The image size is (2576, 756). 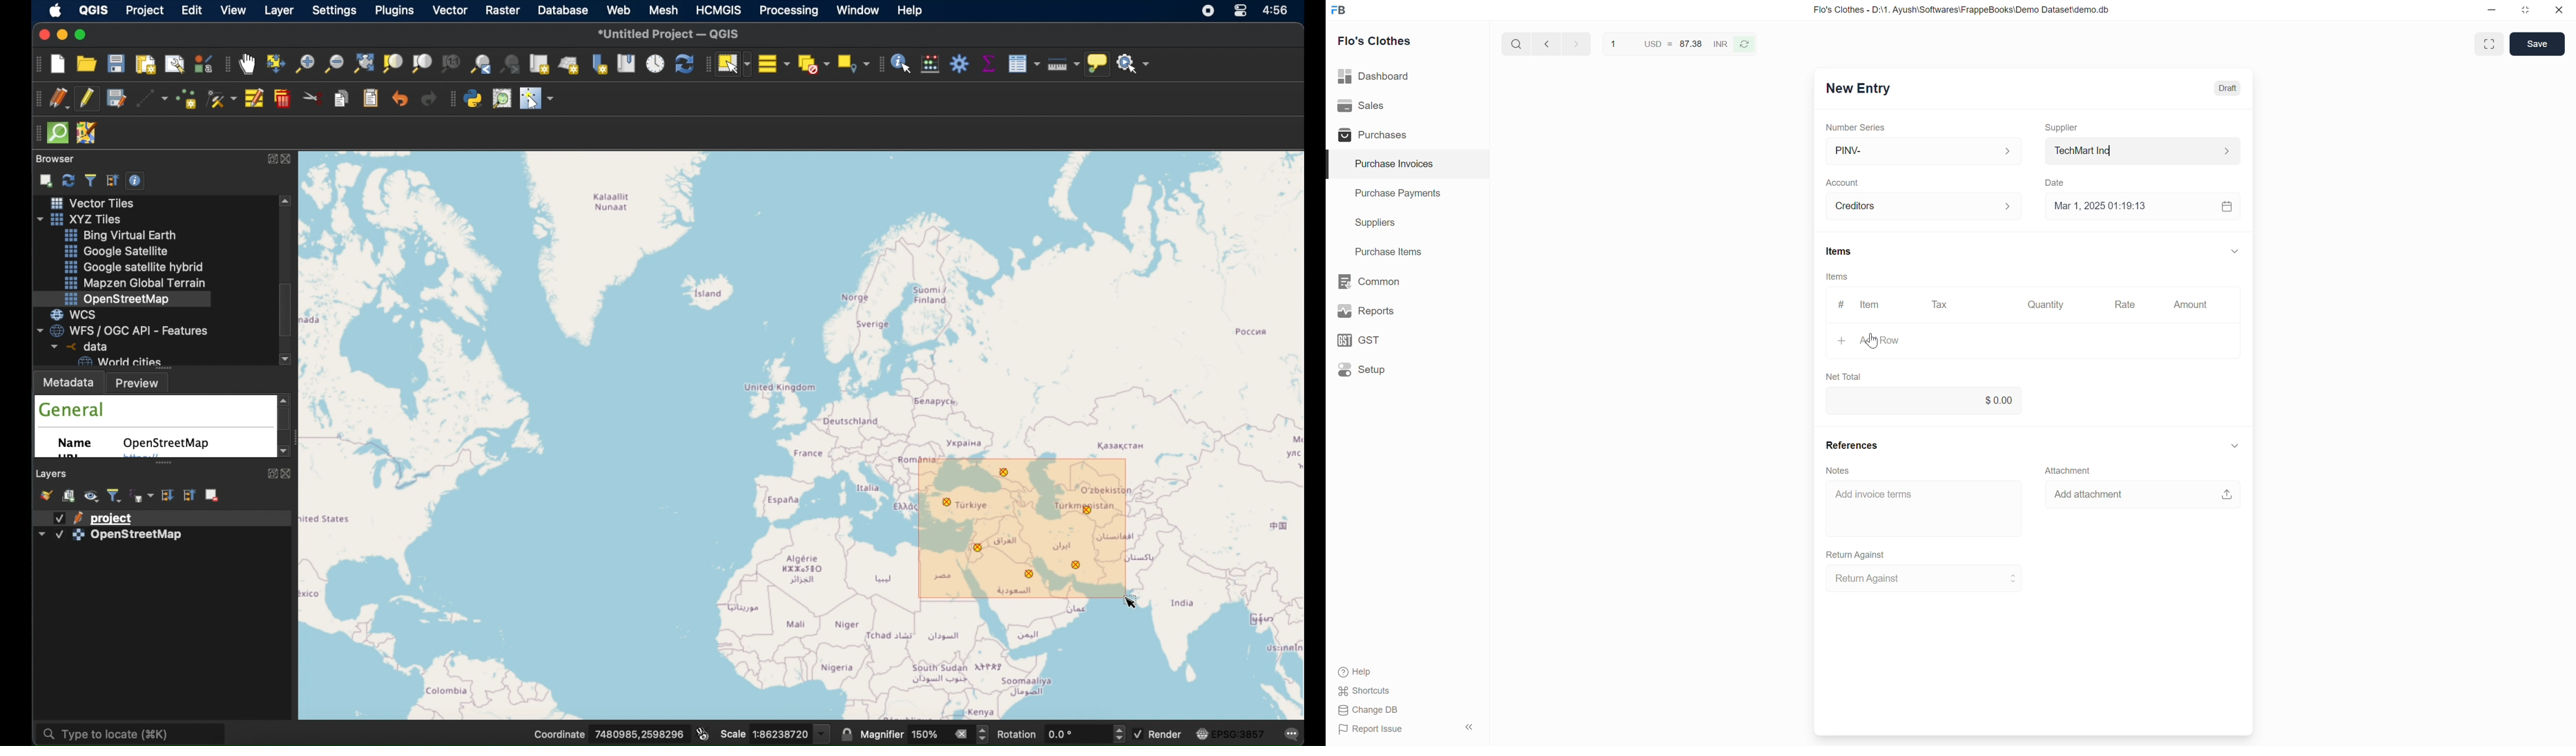 I want to click on filter legend by expression, so click(x=142, y=495).